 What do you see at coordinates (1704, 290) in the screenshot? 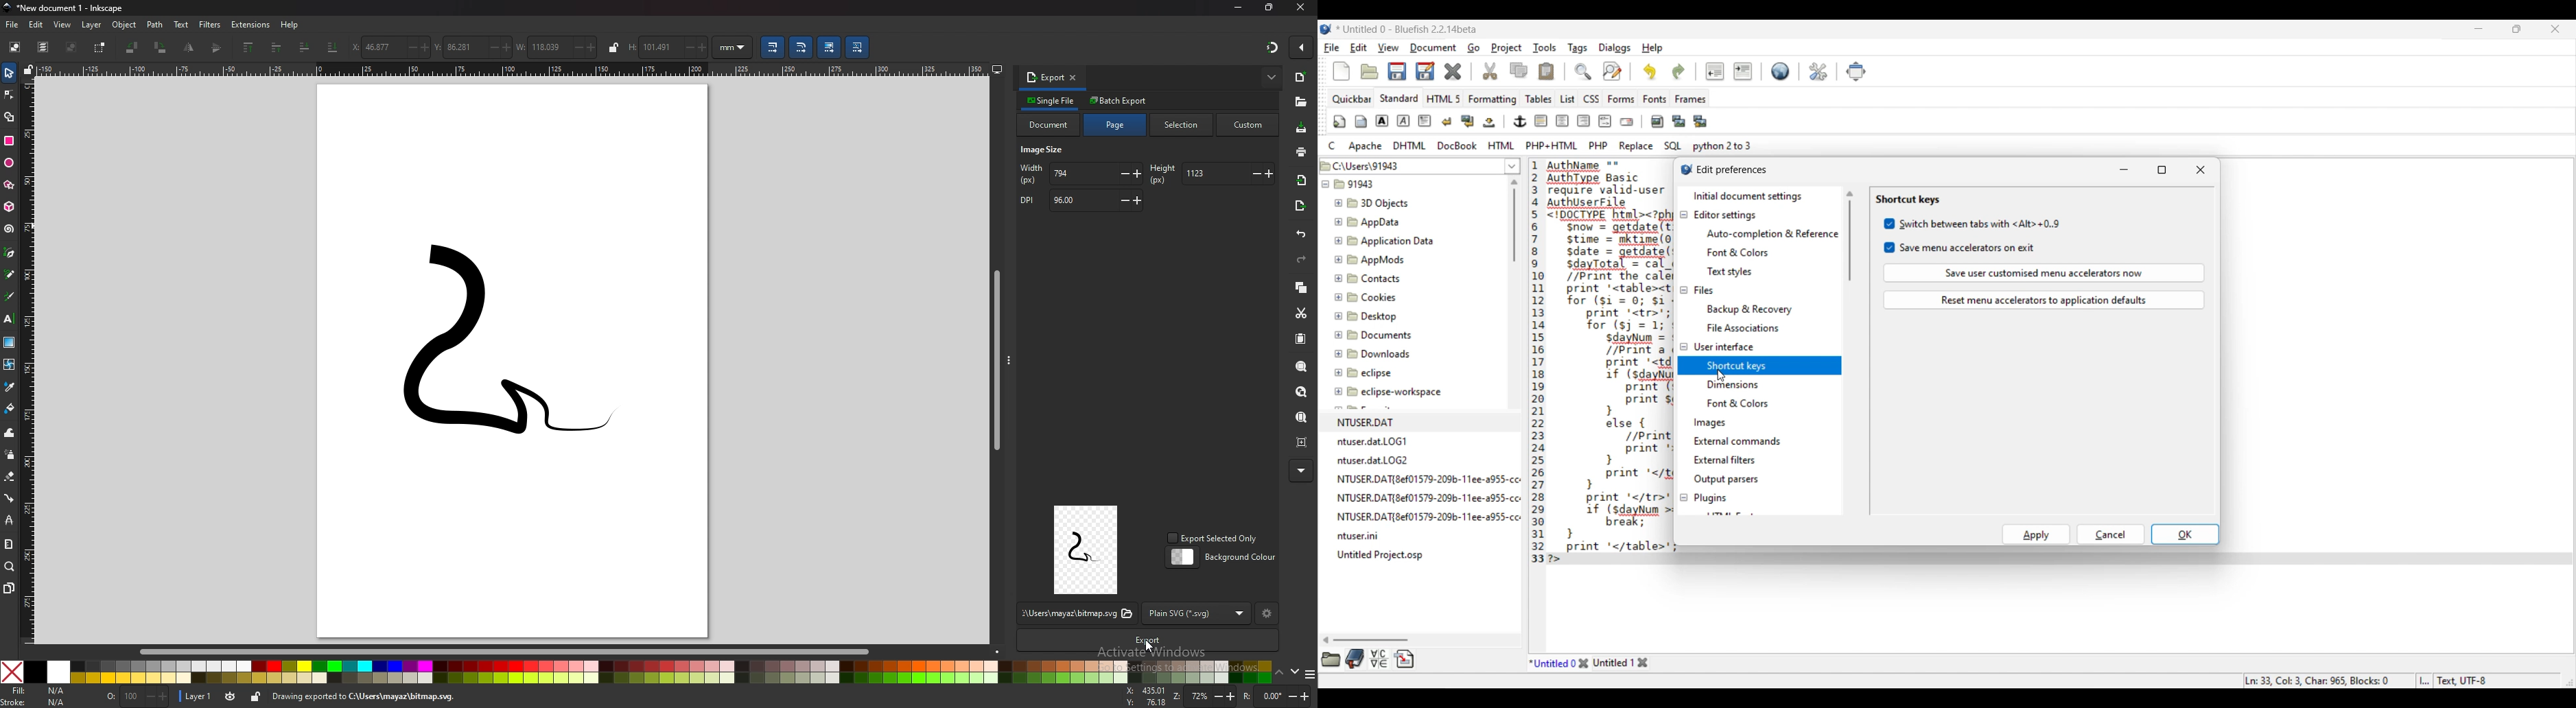
I see `Files setting` at bounding box center [1704, 290].